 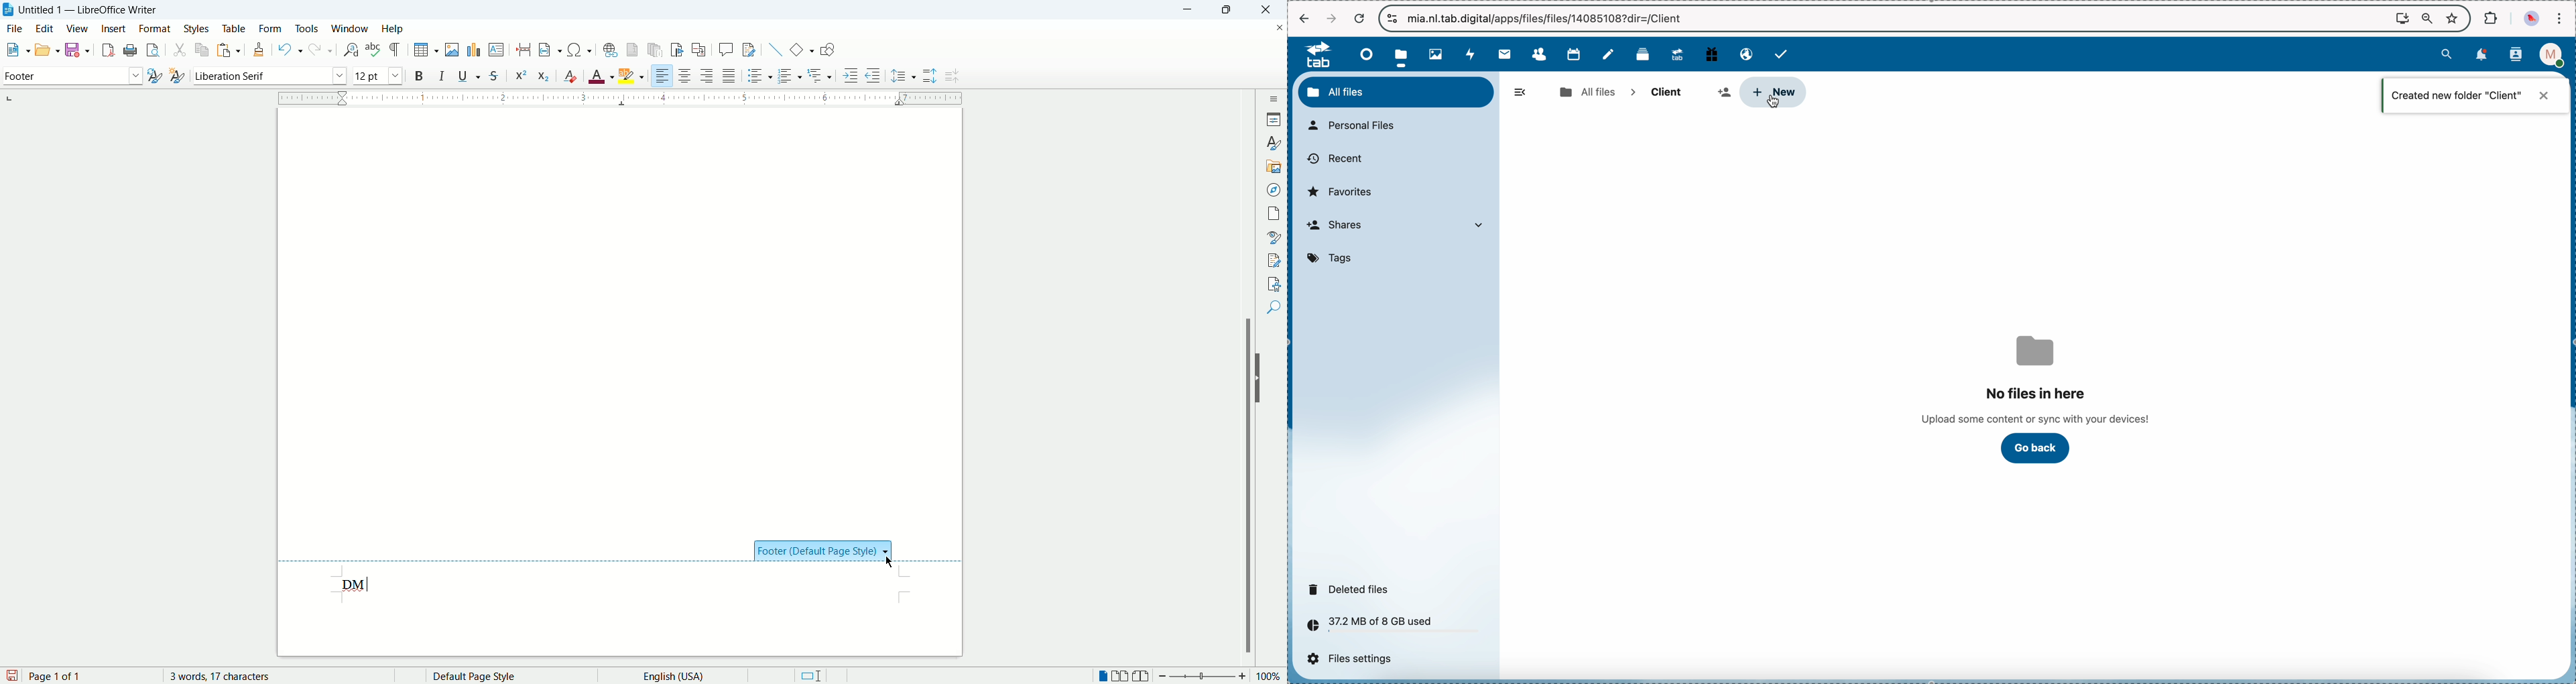 What do you see at coordinates (1305, 20) in the screenshot?
I see `navigate back` at bounding box center [1305, 20].